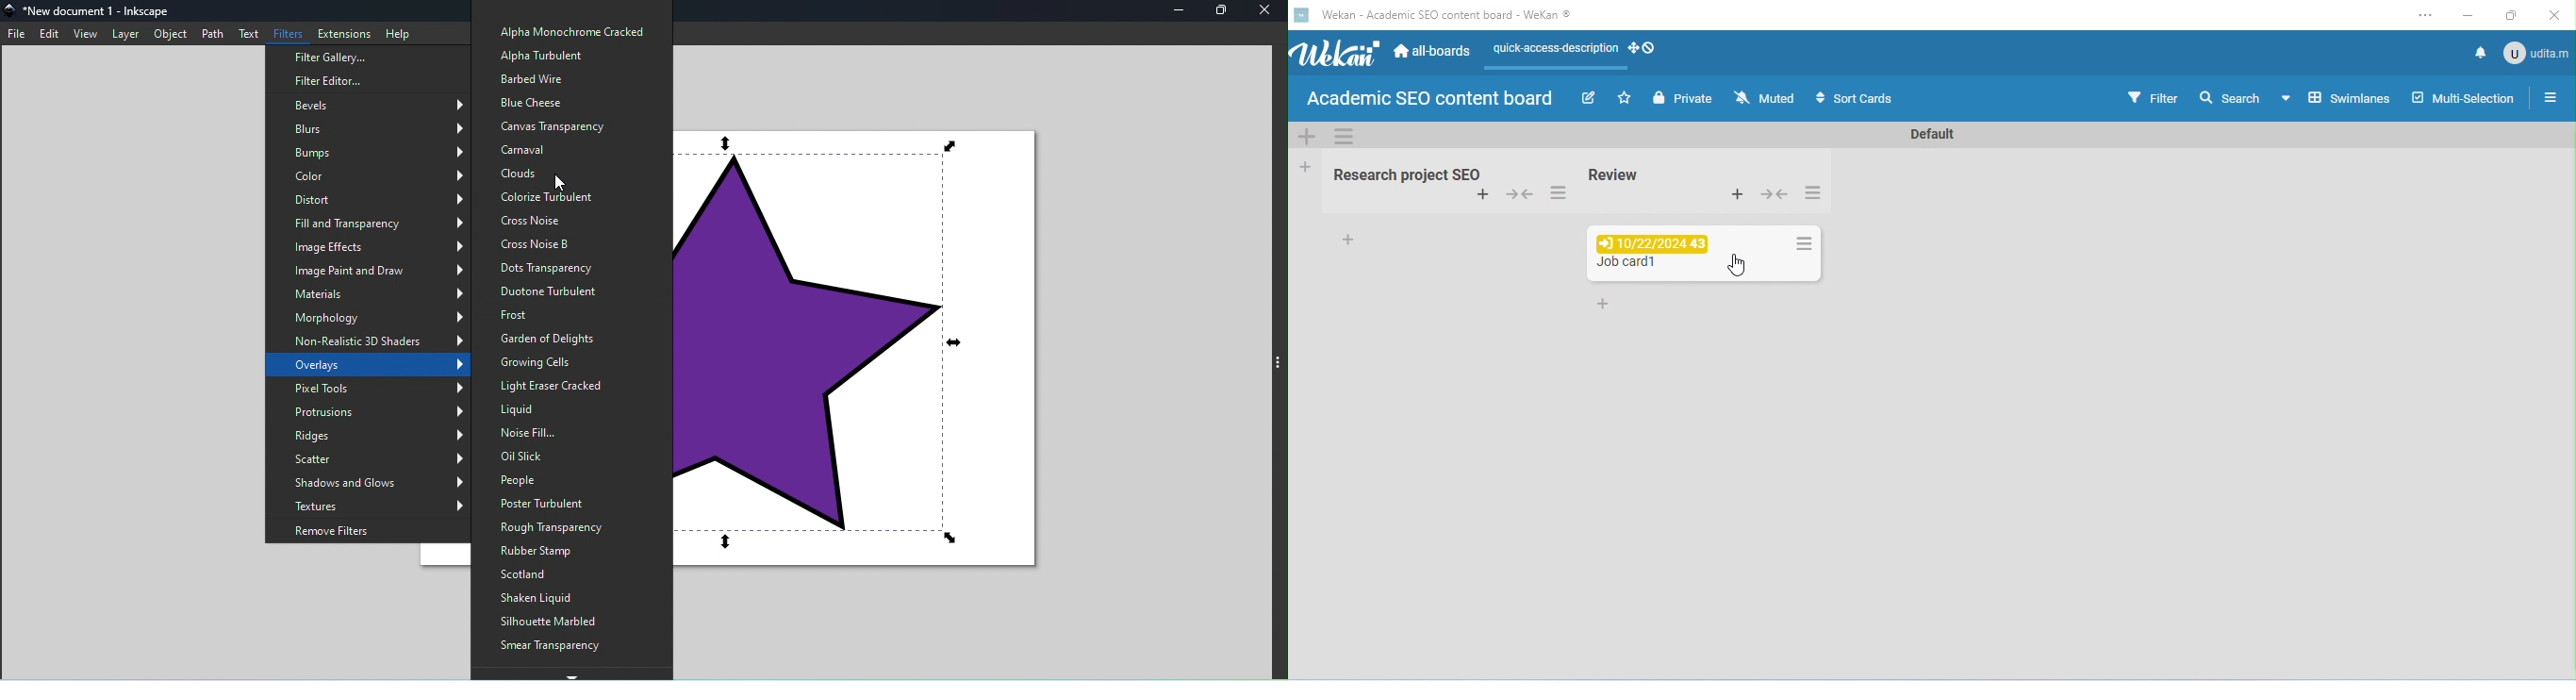  I want to click on cursor , so click(1738, 265).